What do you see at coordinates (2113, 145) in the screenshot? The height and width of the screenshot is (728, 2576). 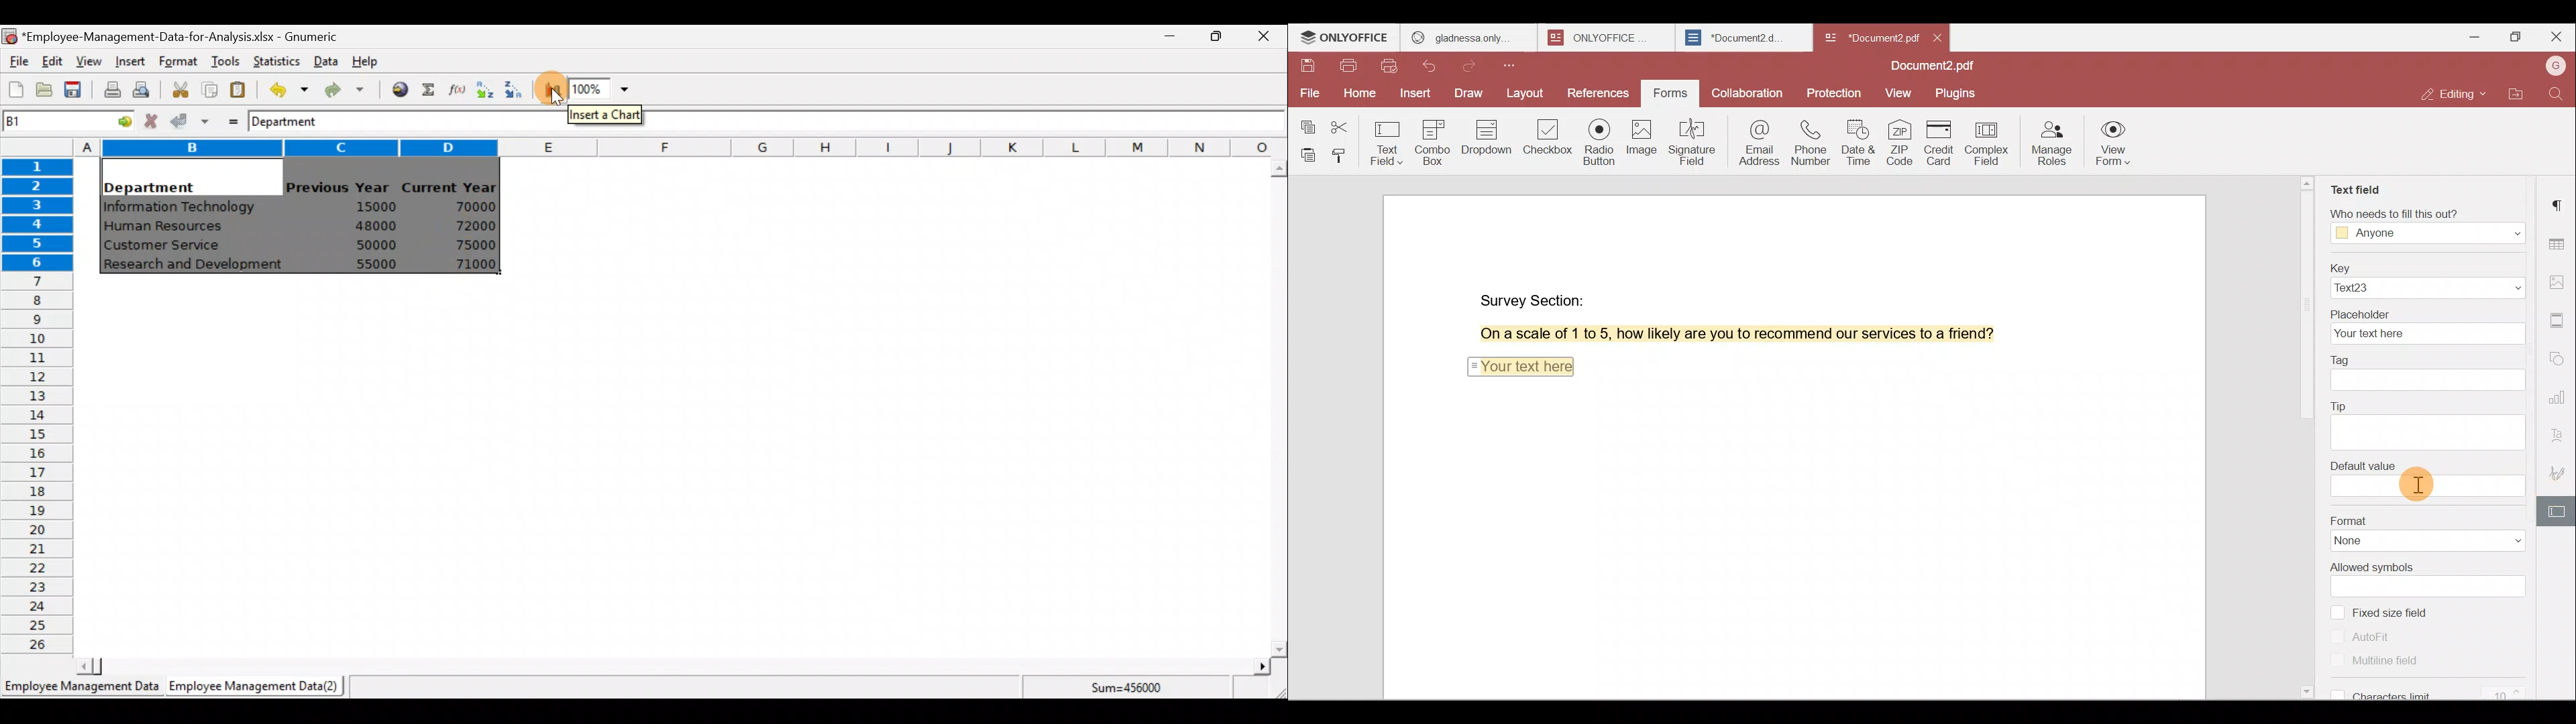 I see `View form` at bounding box center [2113, 145].